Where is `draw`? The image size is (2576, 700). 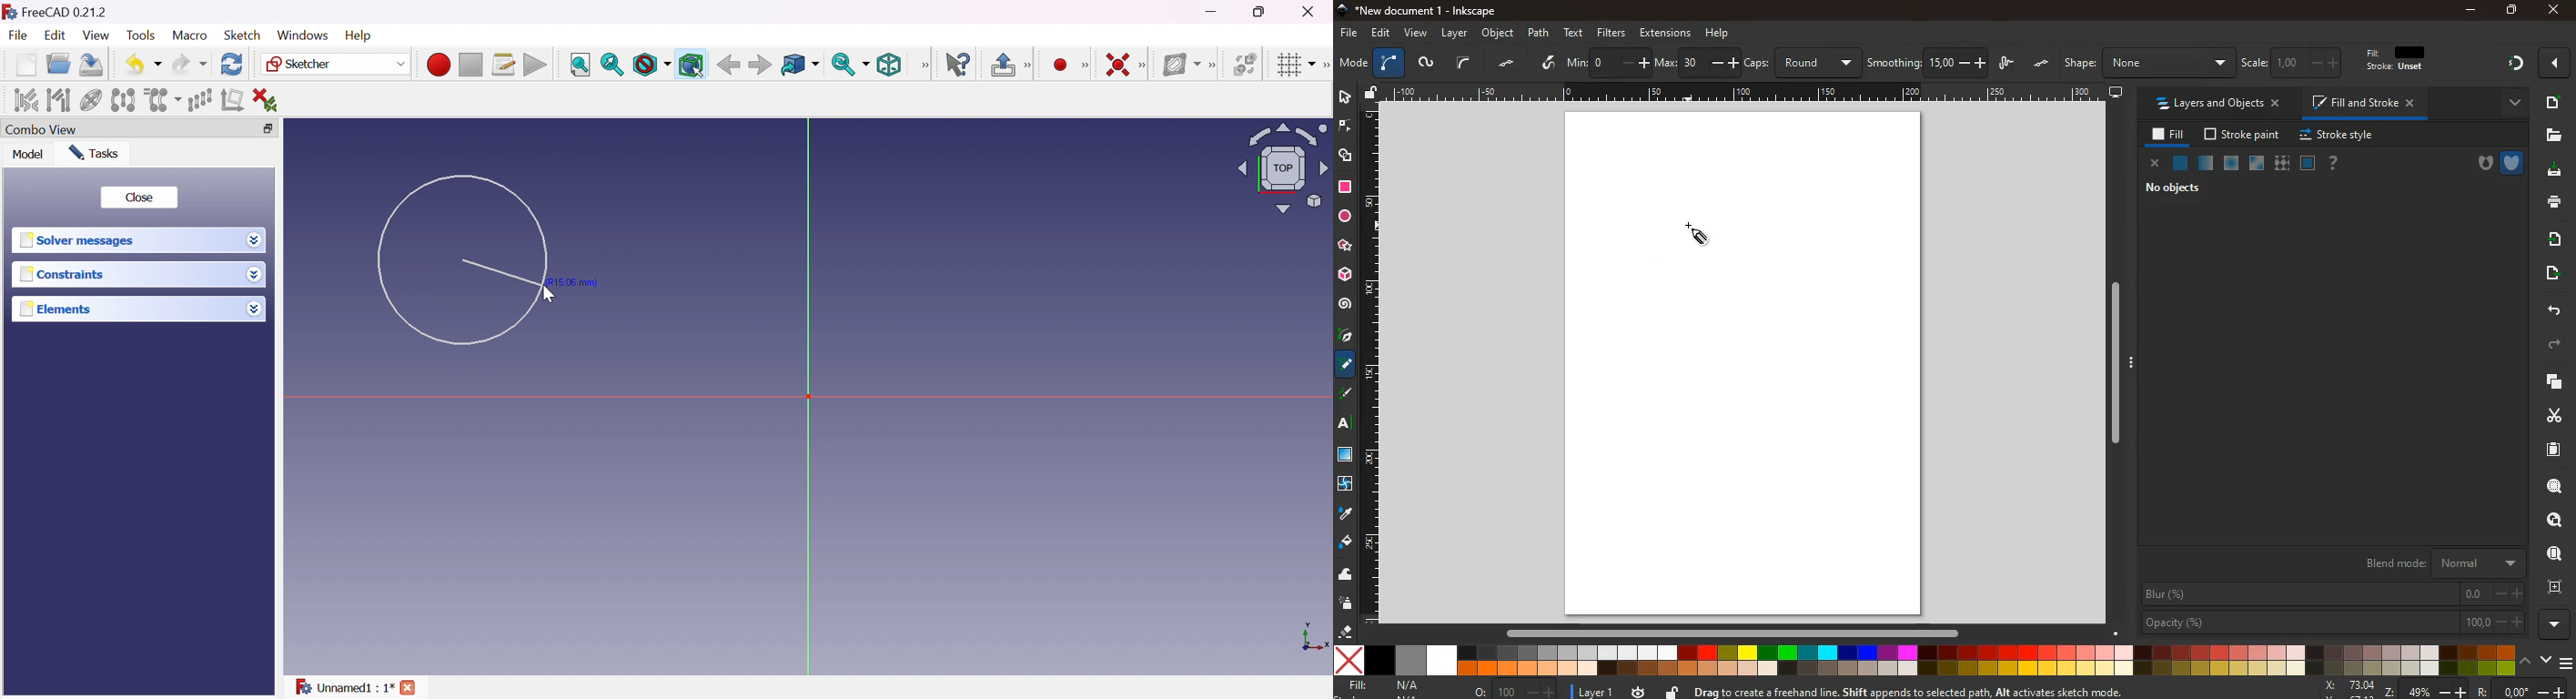
draw is located at coordinates (1347, 397).